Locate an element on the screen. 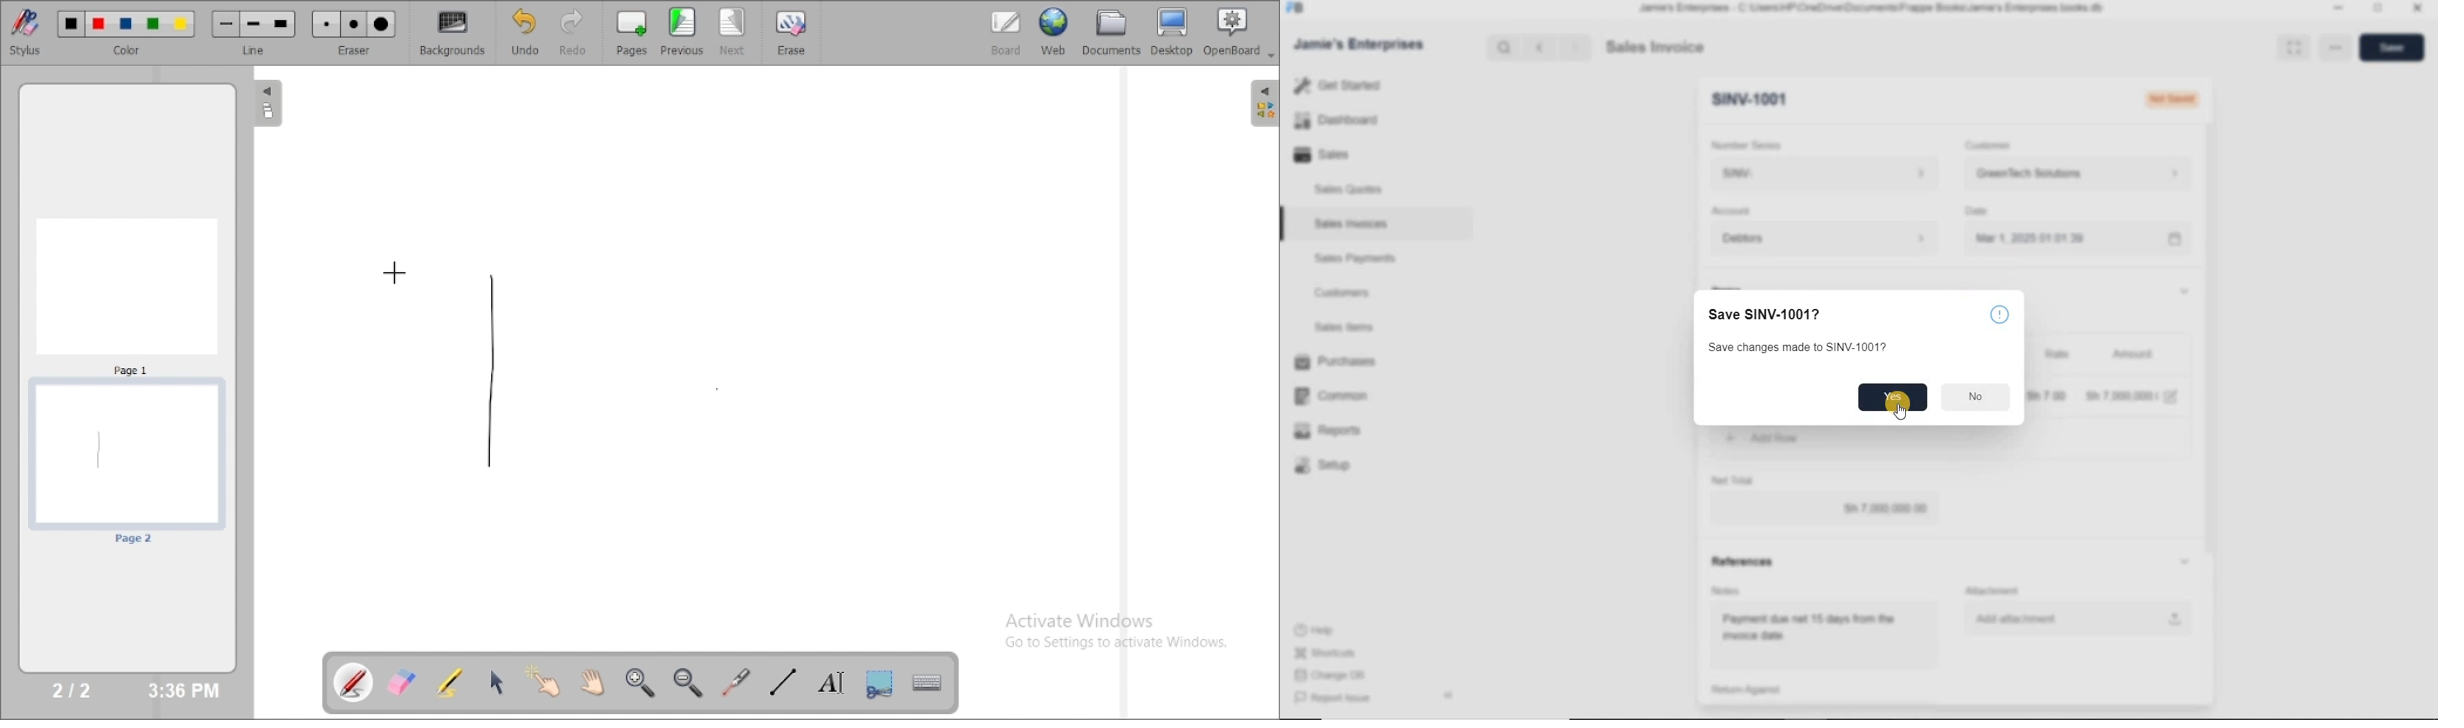  no is located at coordinates (1973, 395).